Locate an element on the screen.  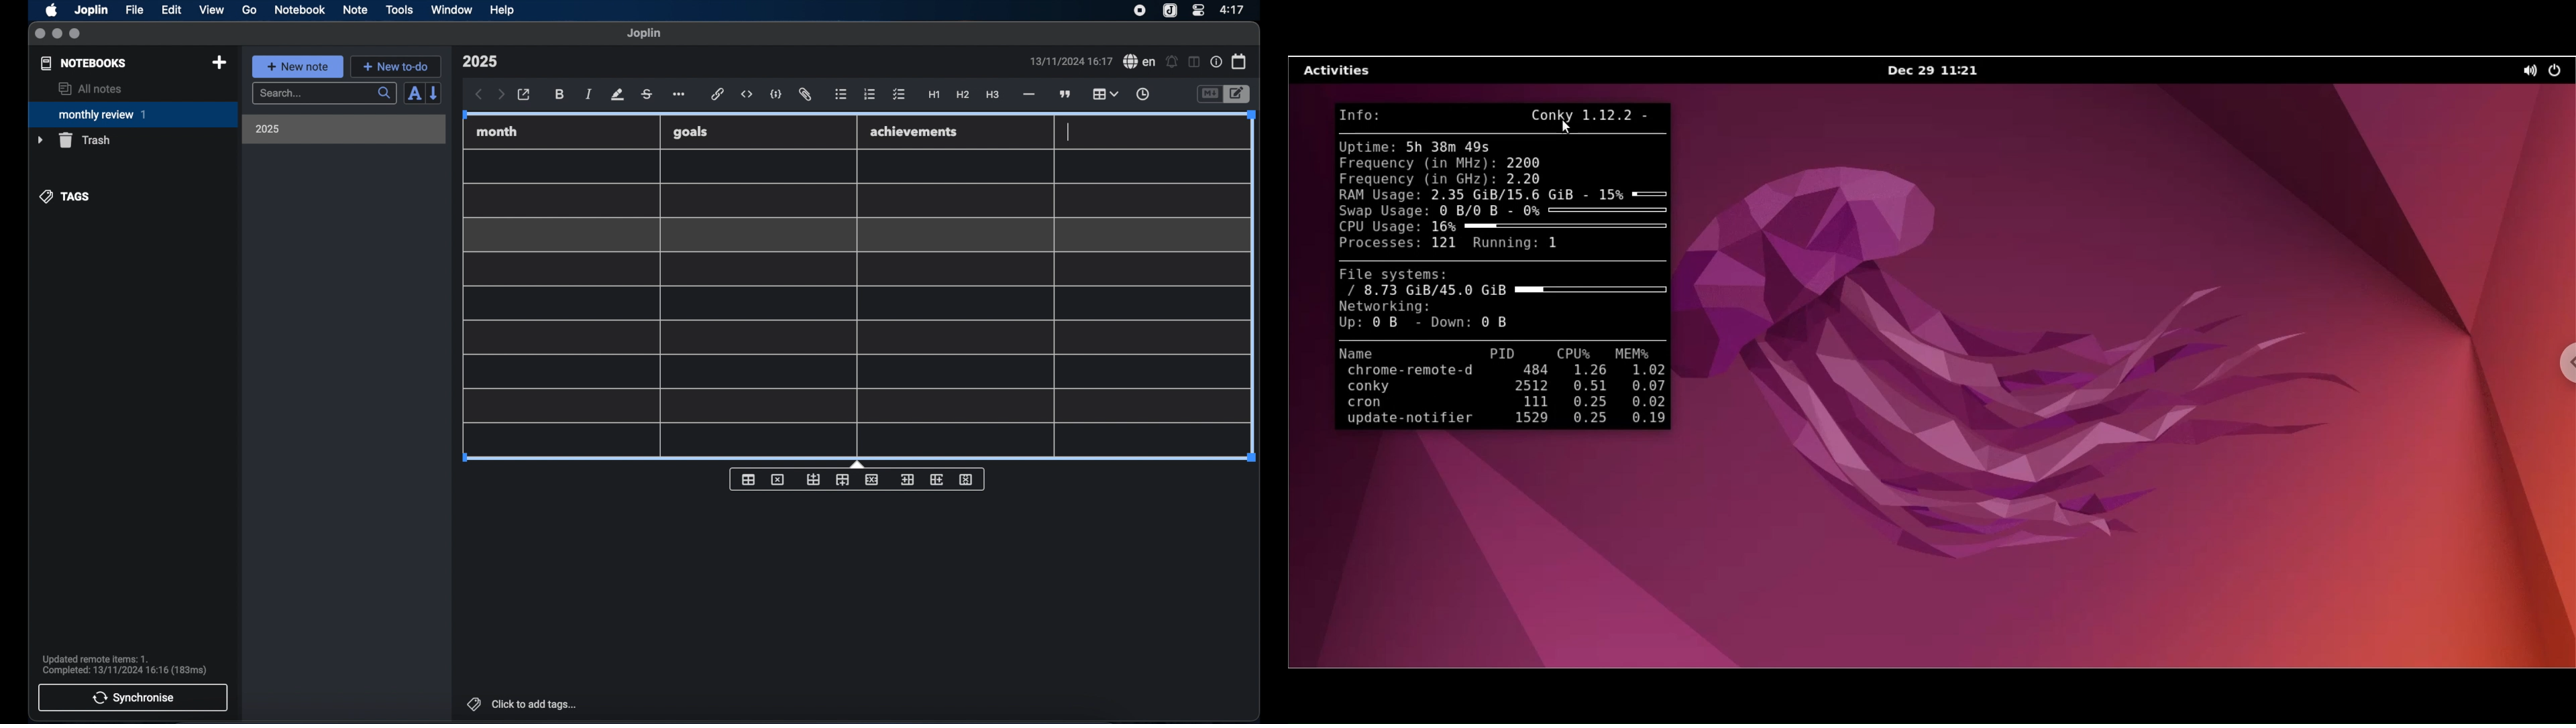
spel check is located at coordinates (1140, 62).